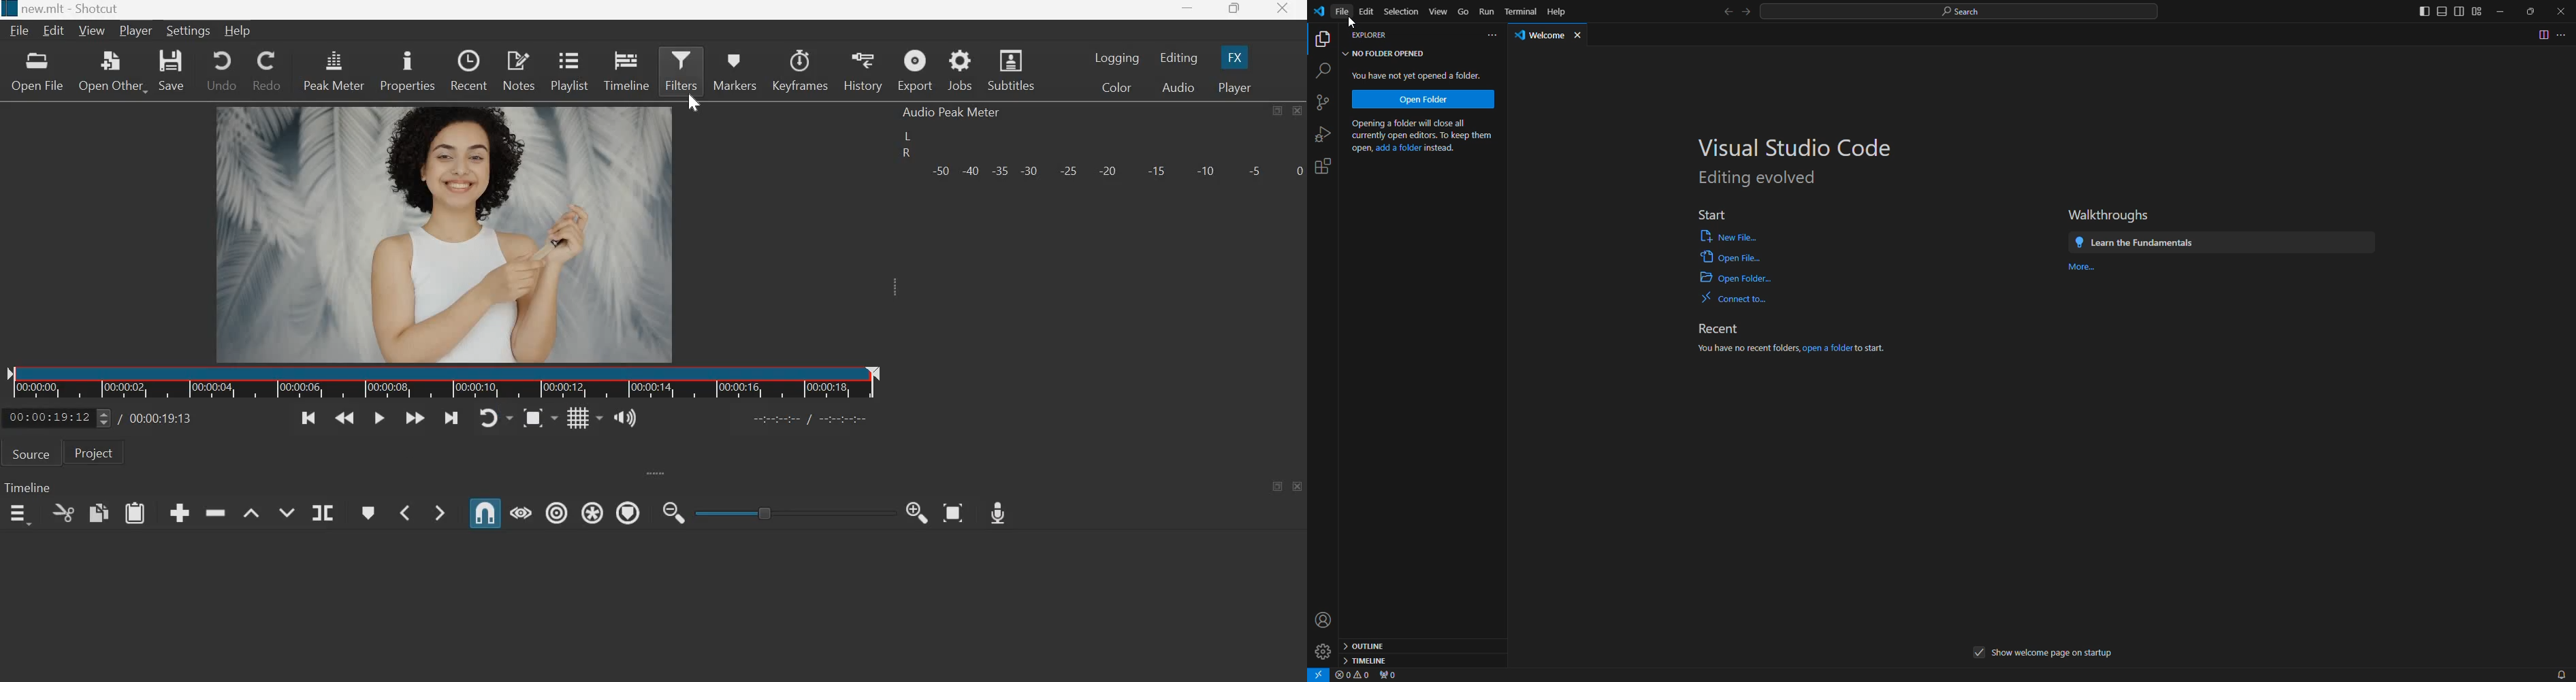  What do you see at coordinates (568, 69) in the screenshot?
I see `playlist` at bounding box center [568, 69].